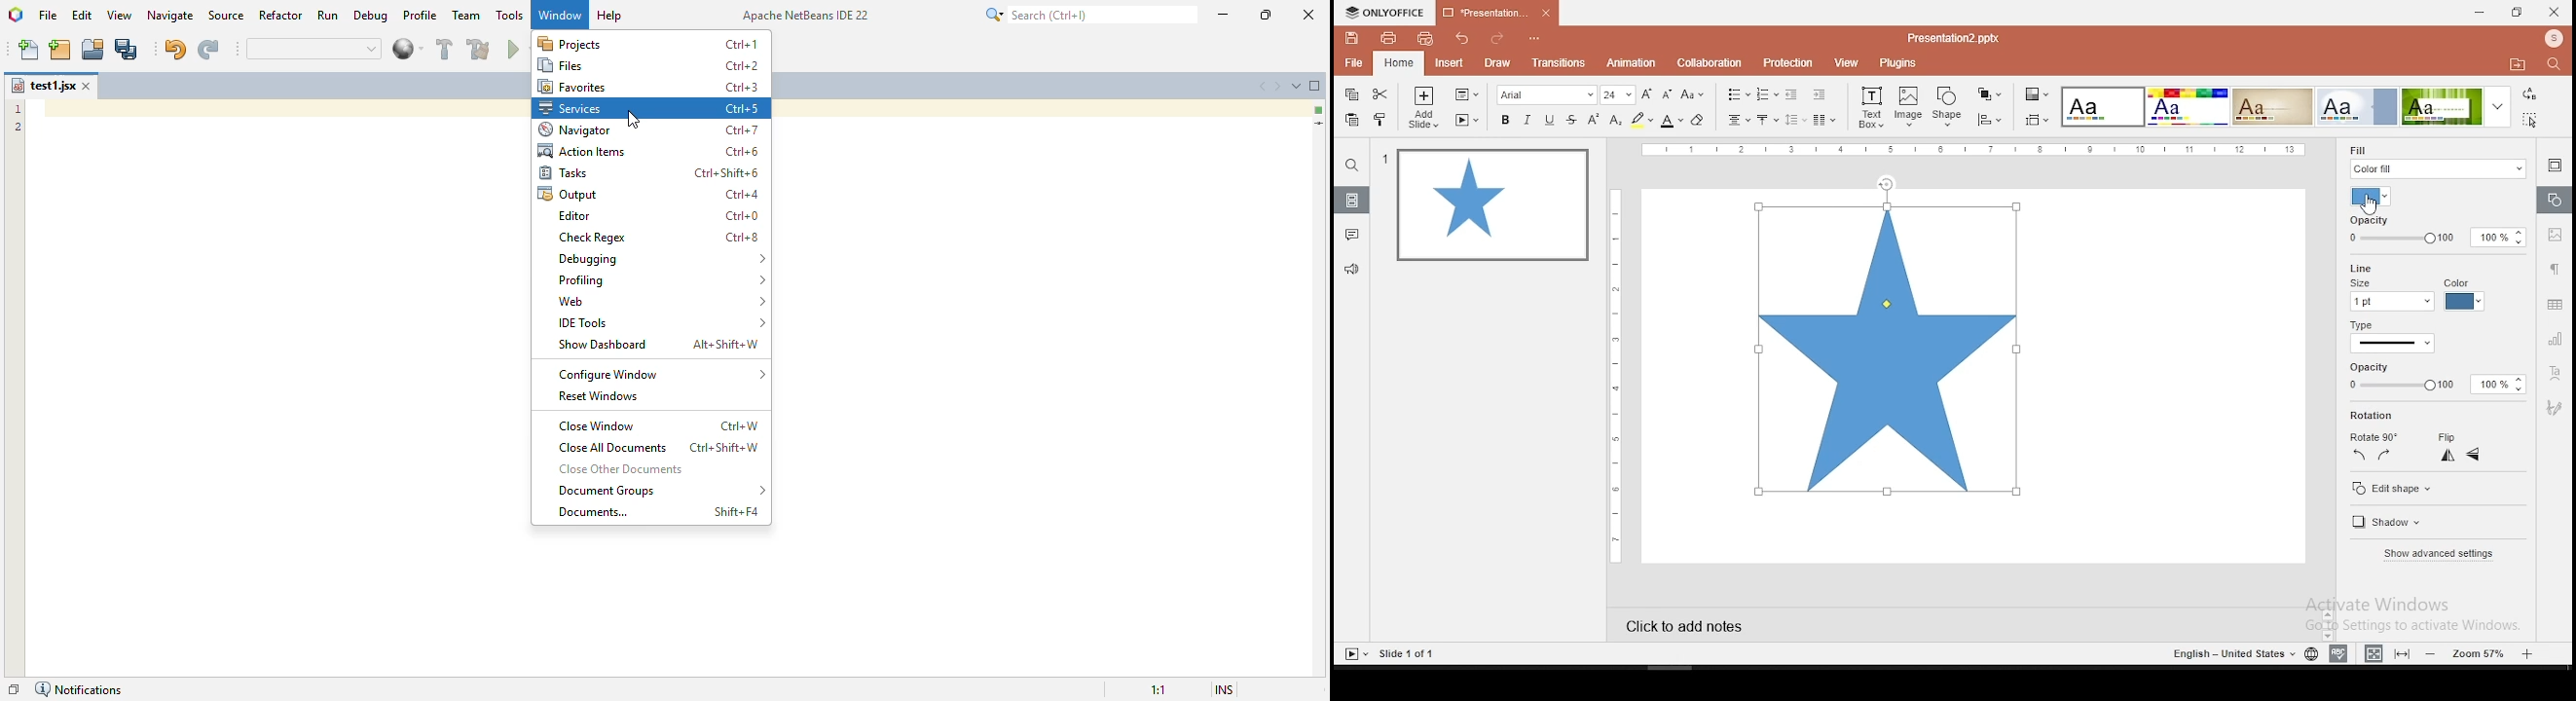 The image size is (2576, 728). I want to click on search, so click(1352, 165).